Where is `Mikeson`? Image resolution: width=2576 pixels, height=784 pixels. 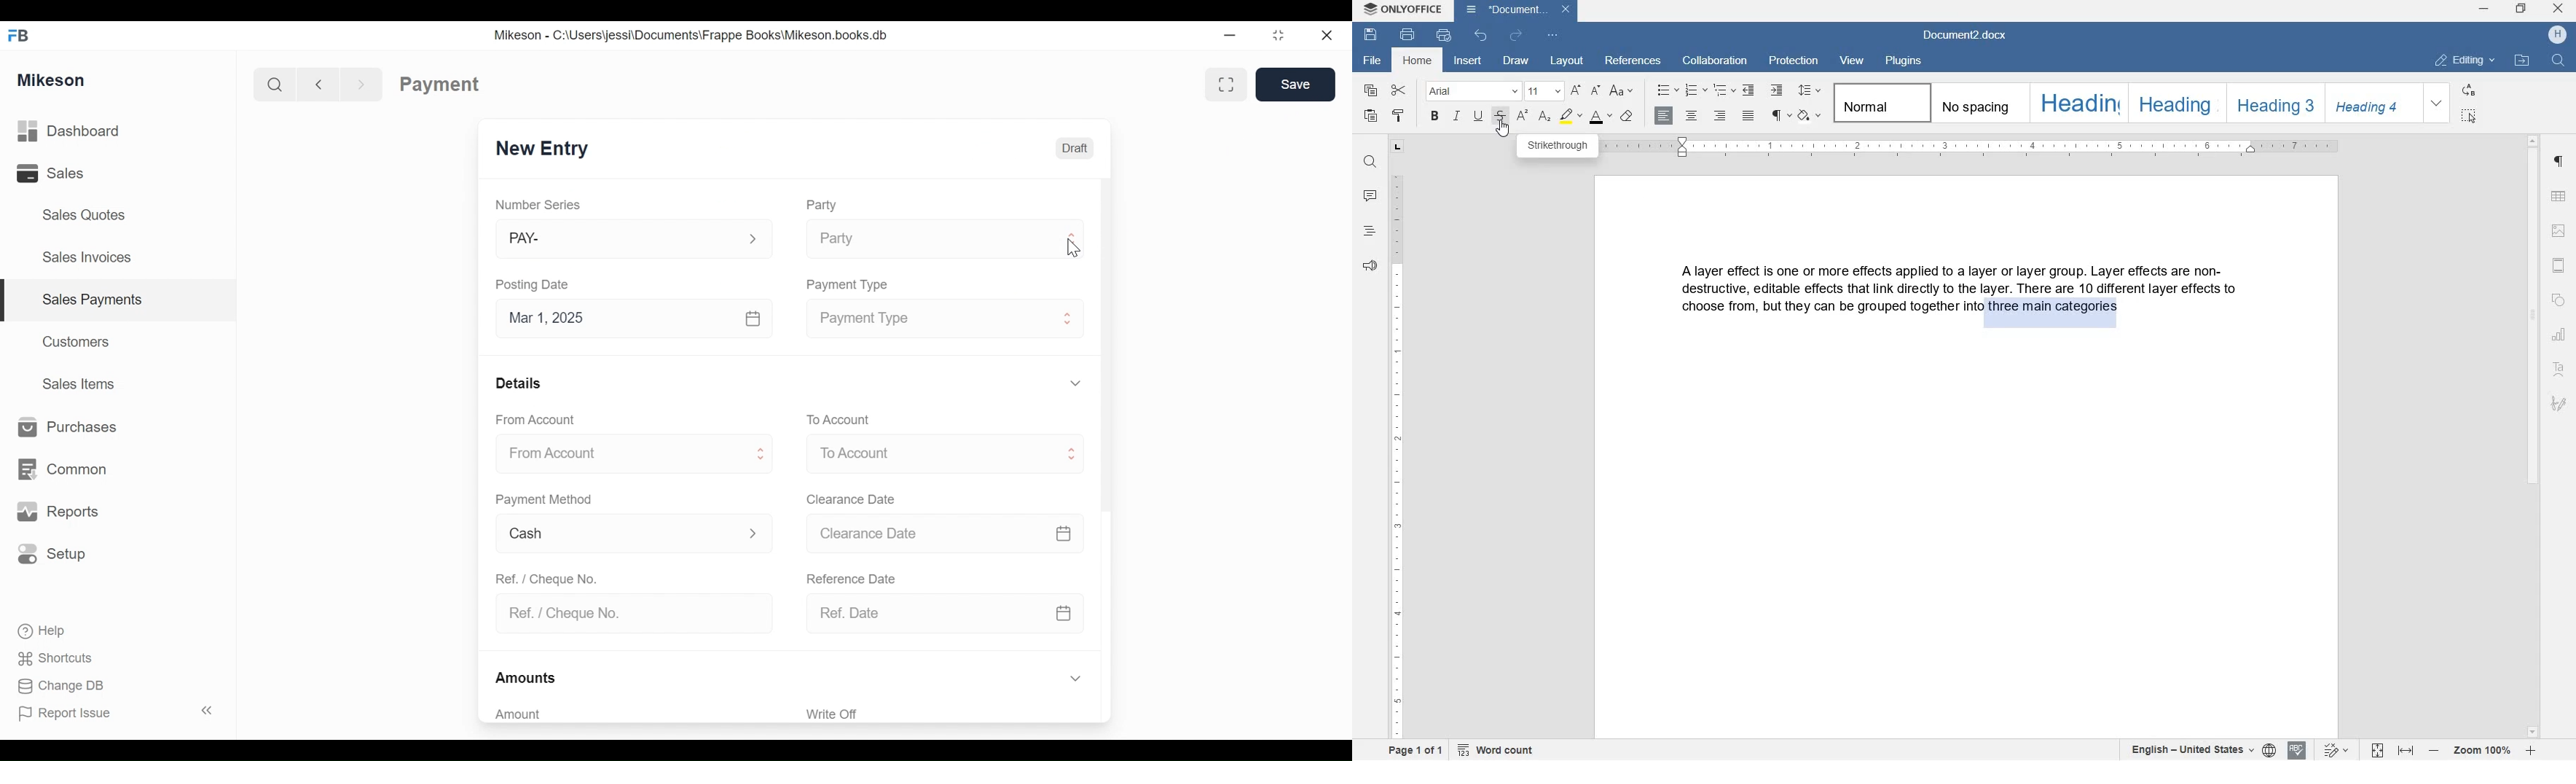 Mikeson is located at coordinates (52, 78).